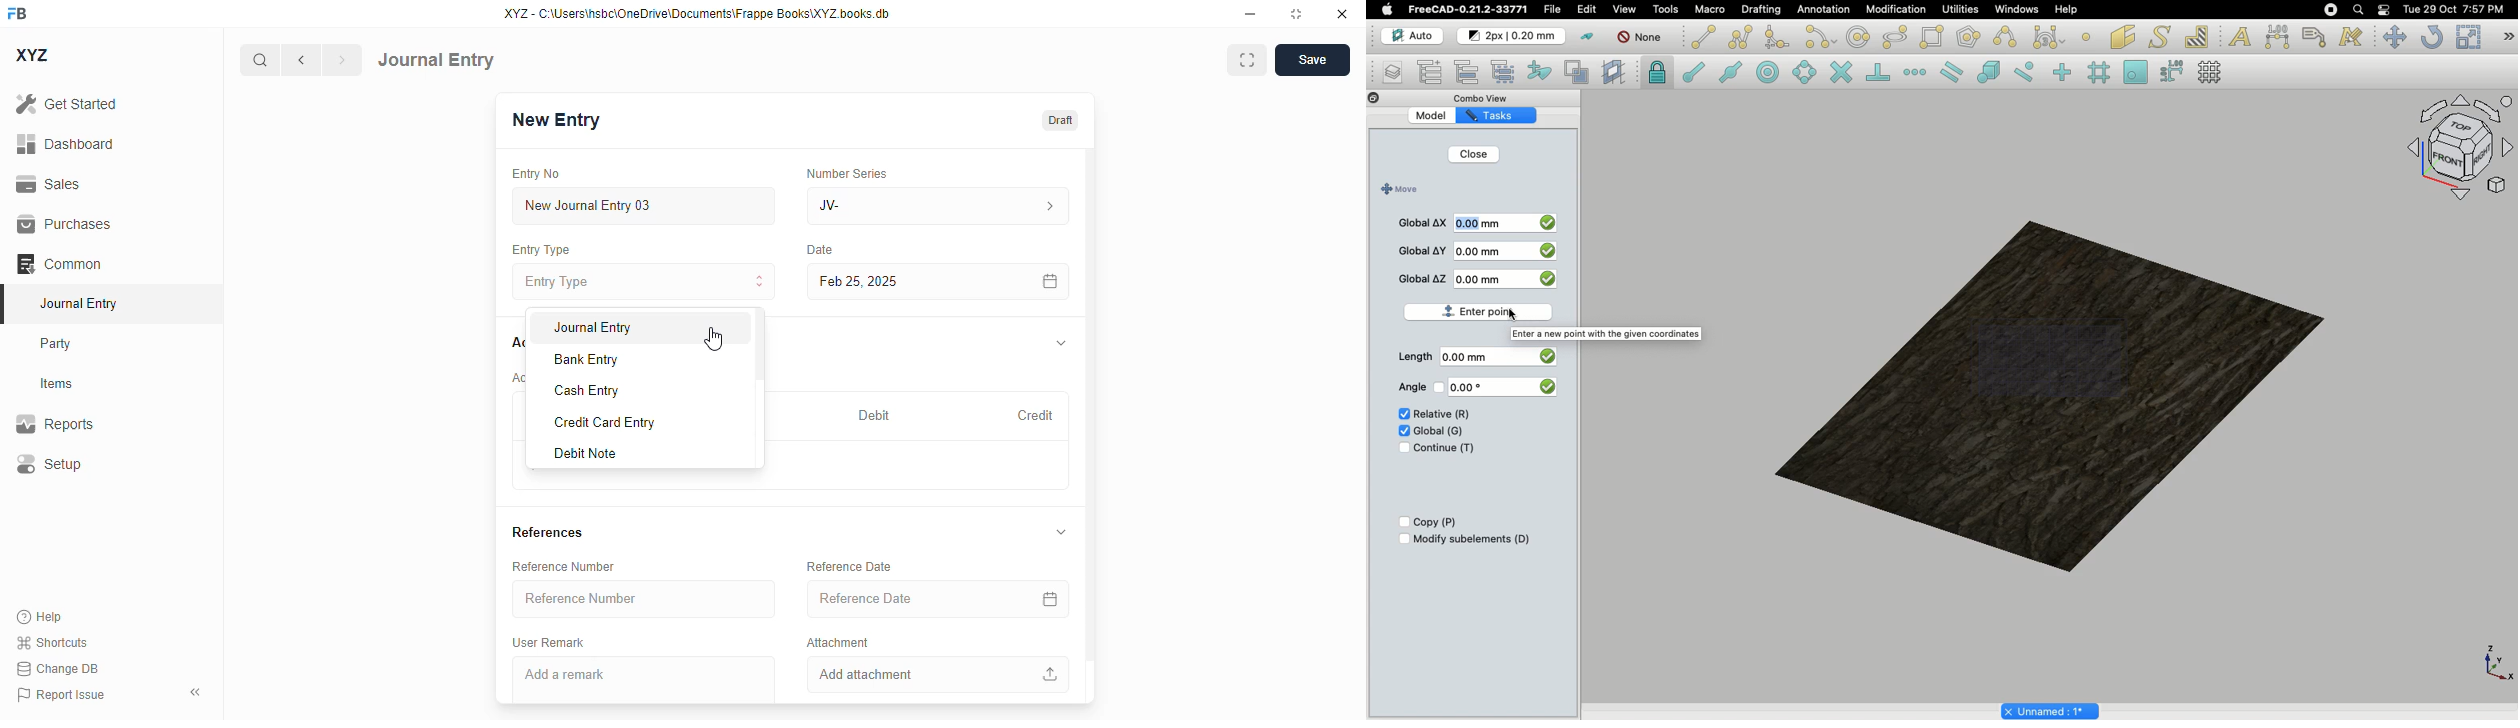 The image size is (2520, 728). I want to click on accounts, so click(516, 343).